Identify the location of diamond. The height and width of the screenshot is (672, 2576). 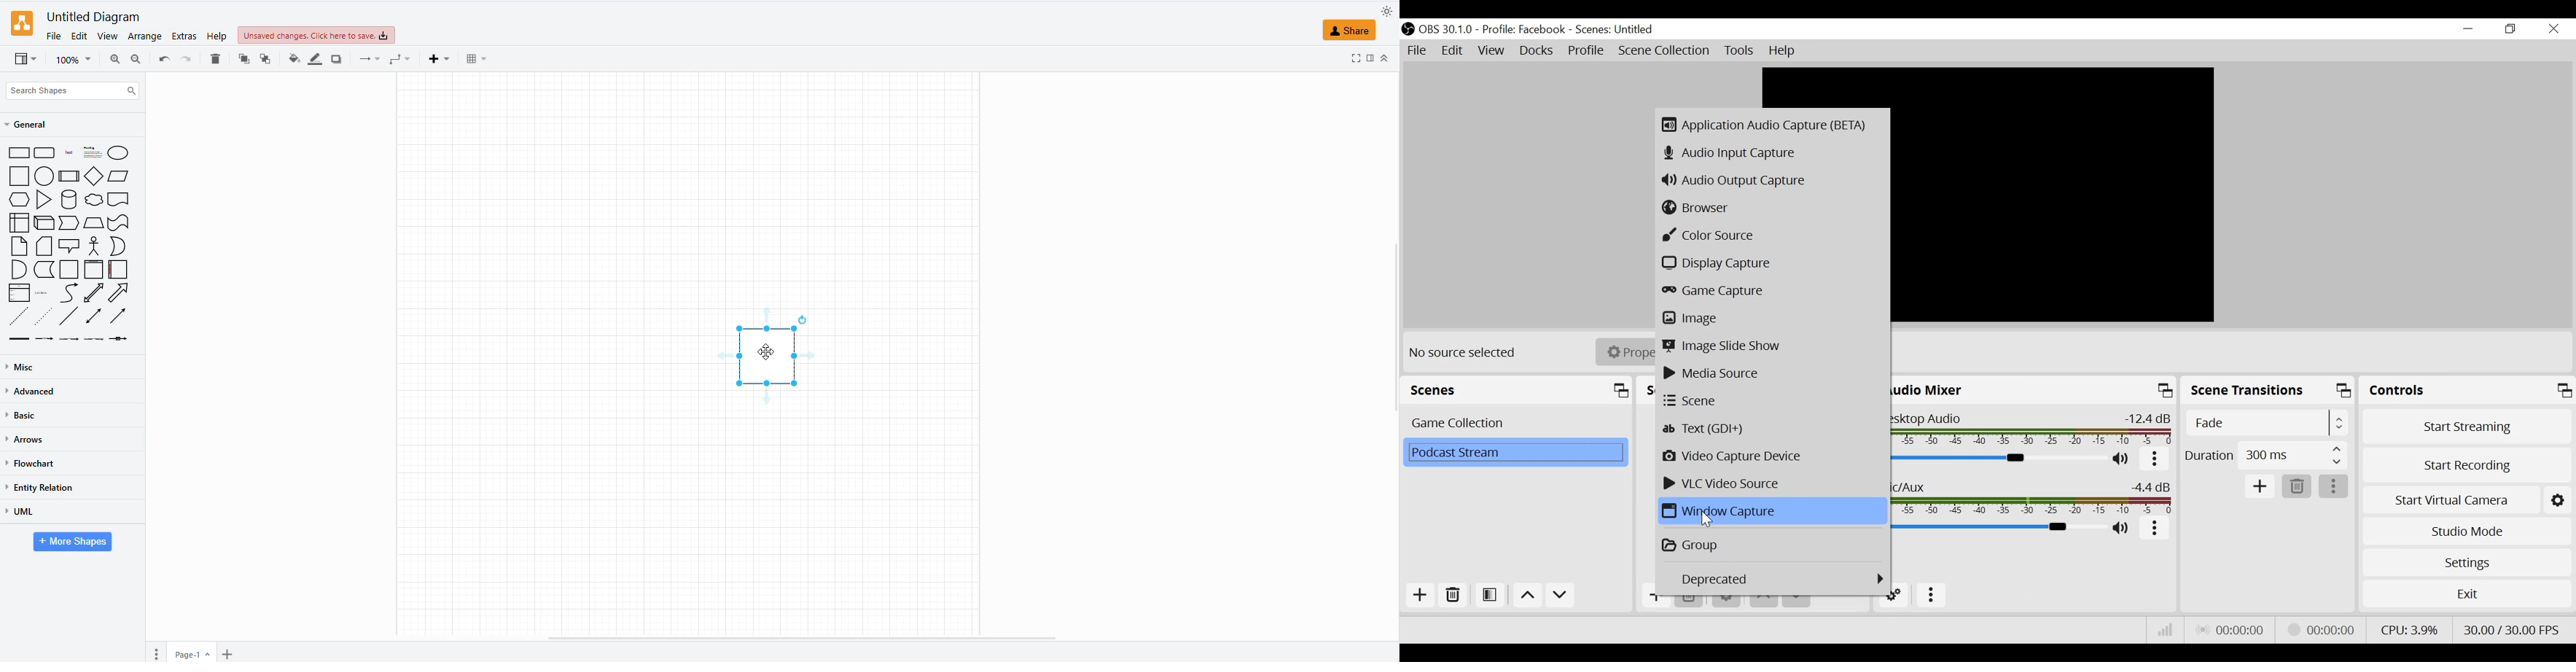
(94, 176).